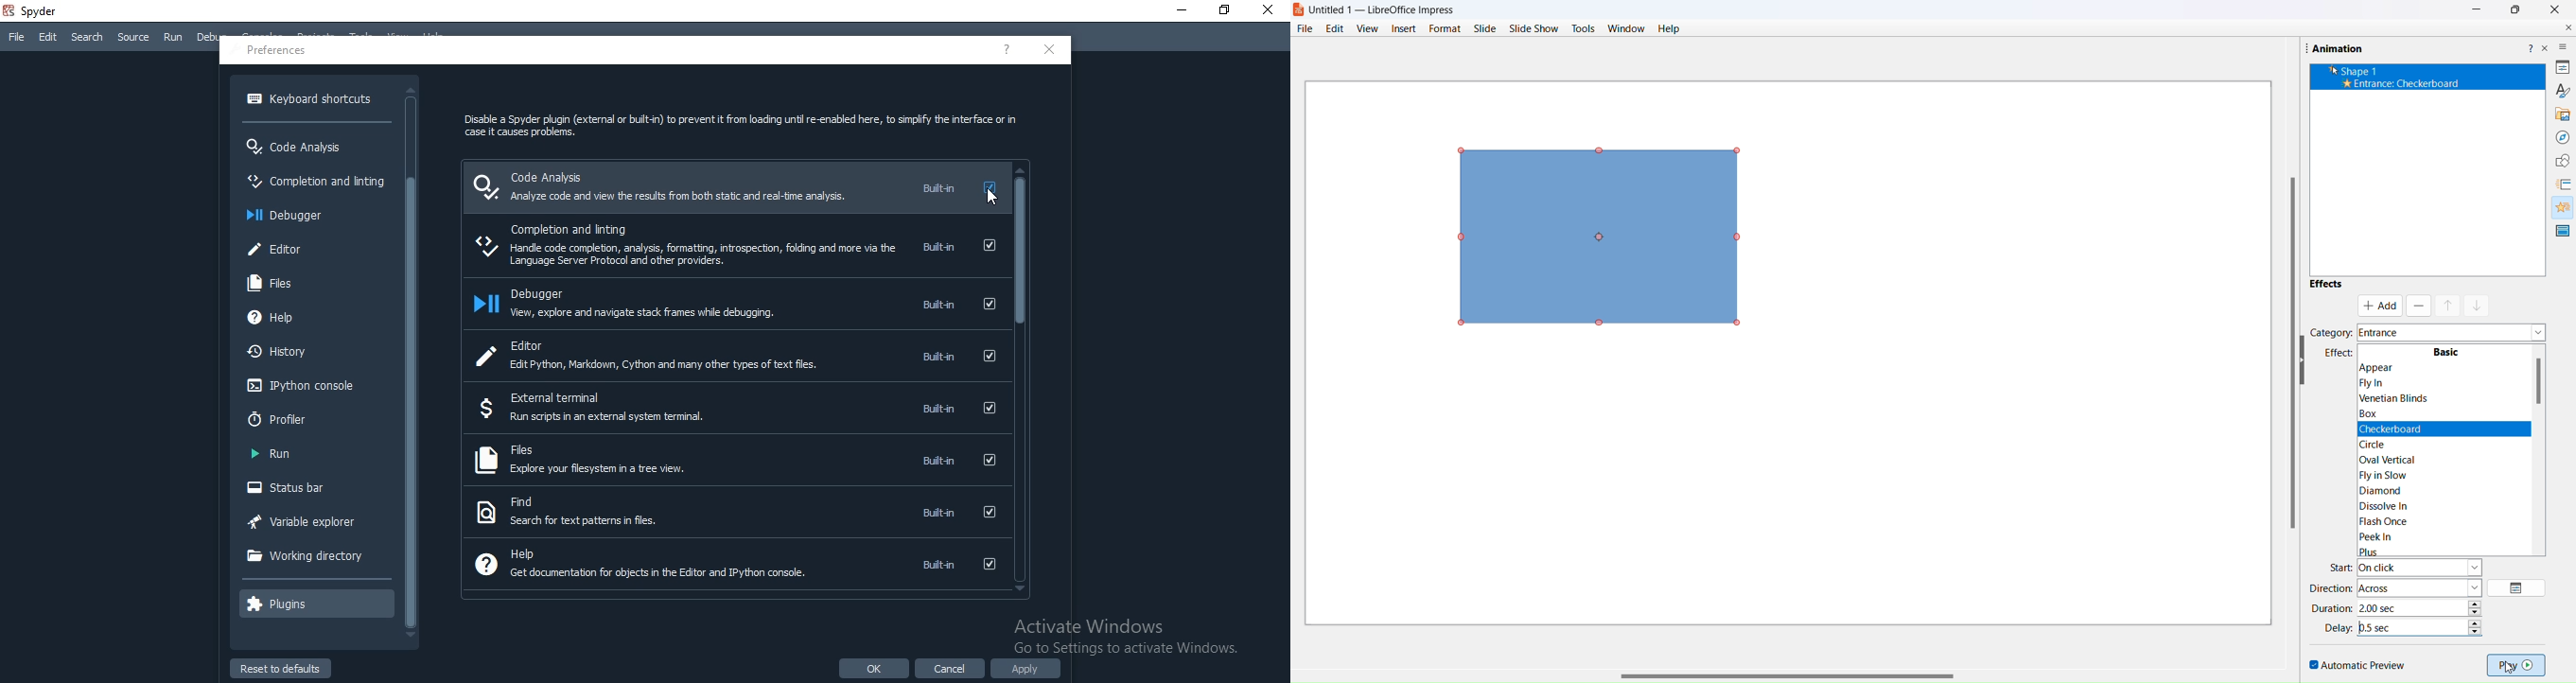 The height and width of the screenshot is (700, 2576). Describe the element at coordinates (2414, 607) in the screenshot. I see `time` at that location.